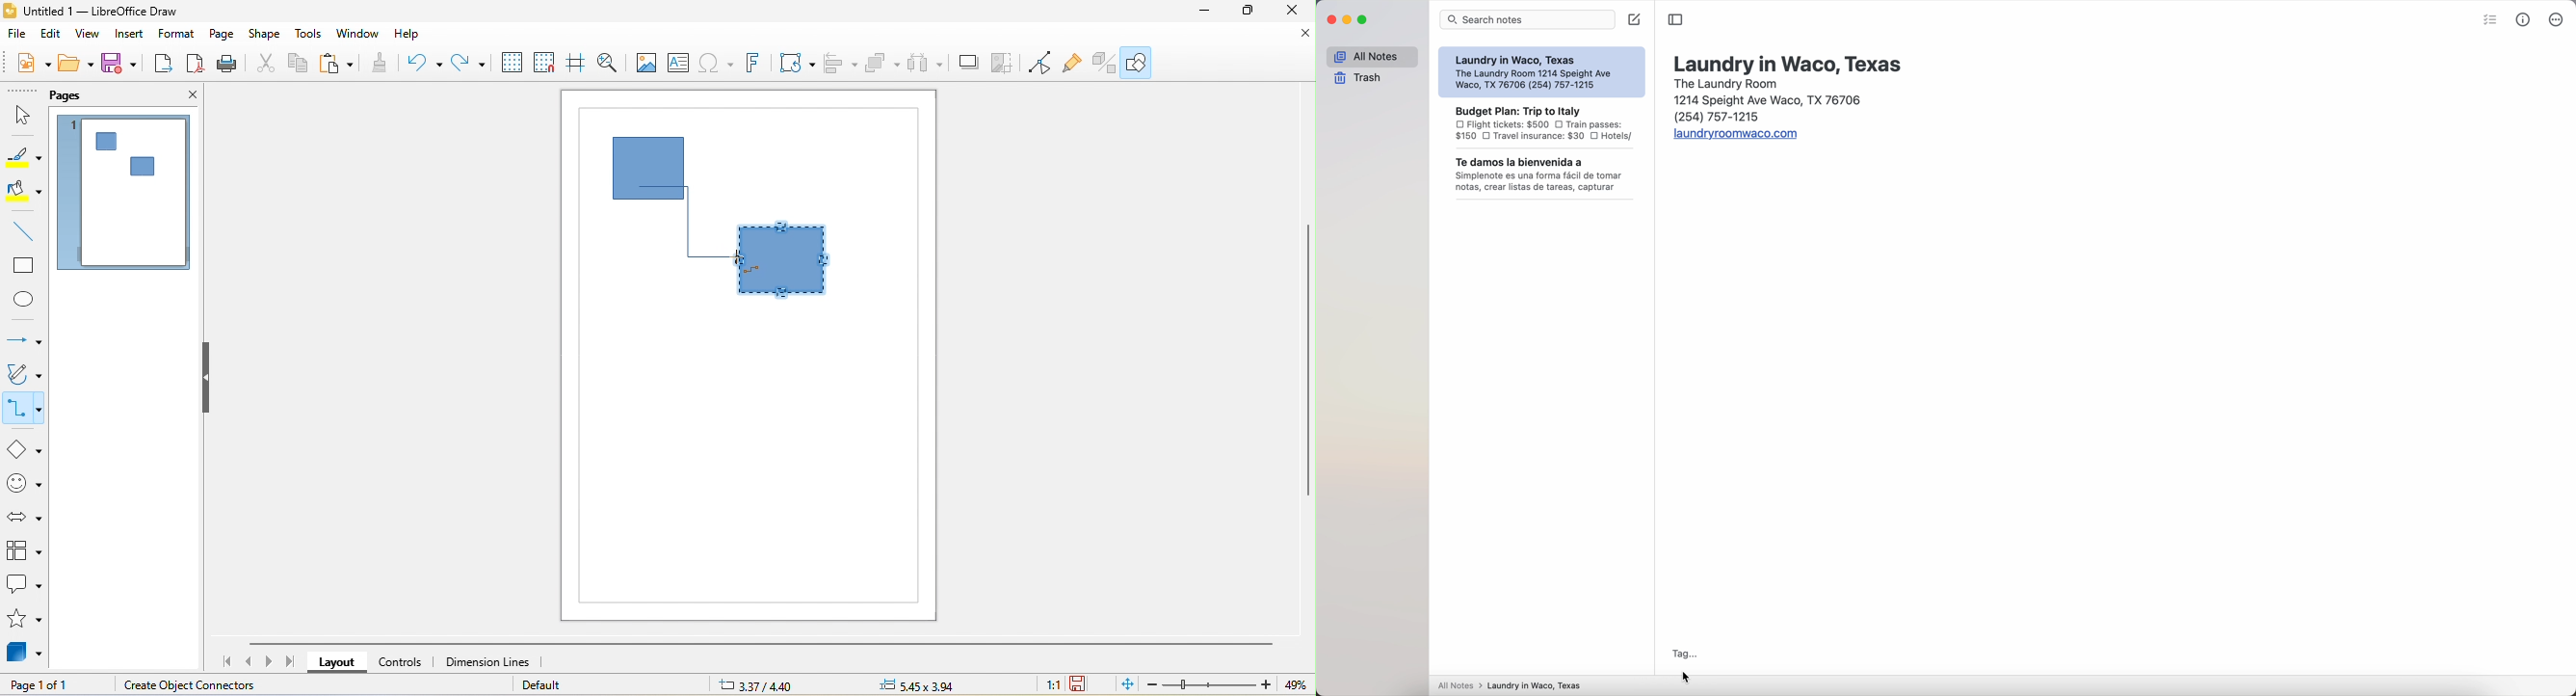 The width and height of the screenshot is (2576, 700). I want to click on toggle point edit mode, so click(1044, 62).